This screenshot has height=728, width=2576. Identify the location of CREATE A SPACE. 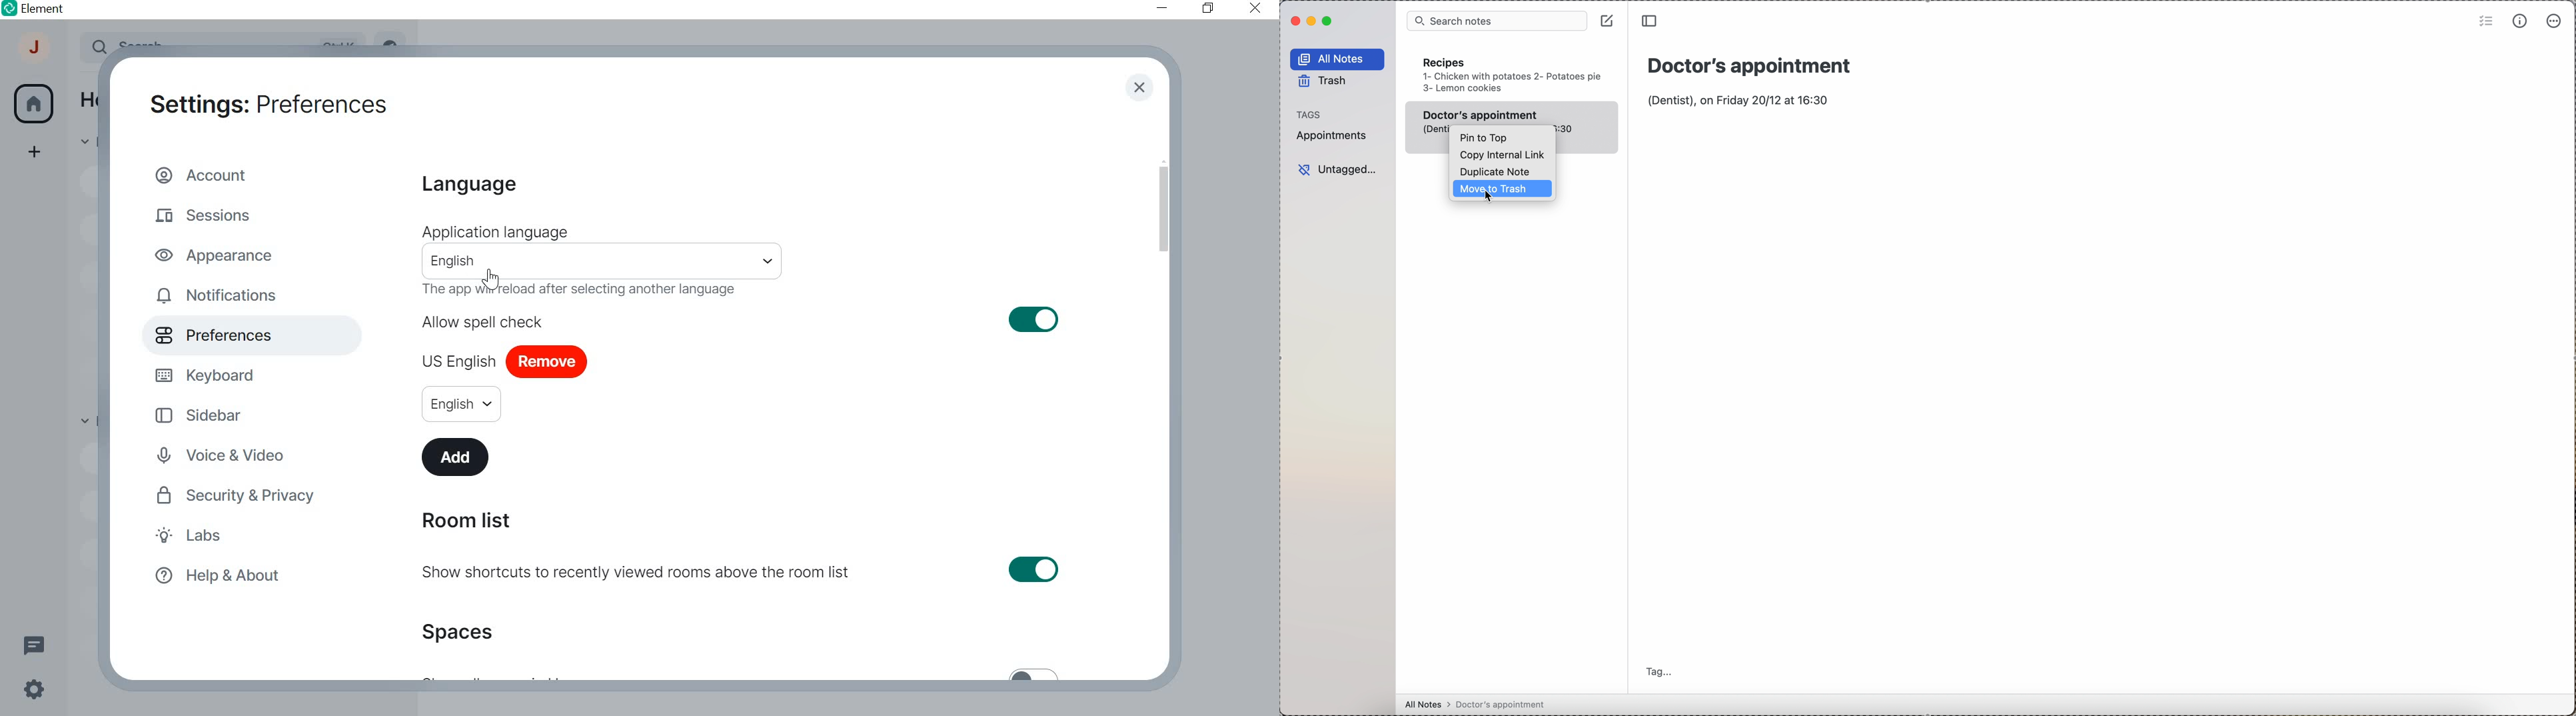
(35, 154).